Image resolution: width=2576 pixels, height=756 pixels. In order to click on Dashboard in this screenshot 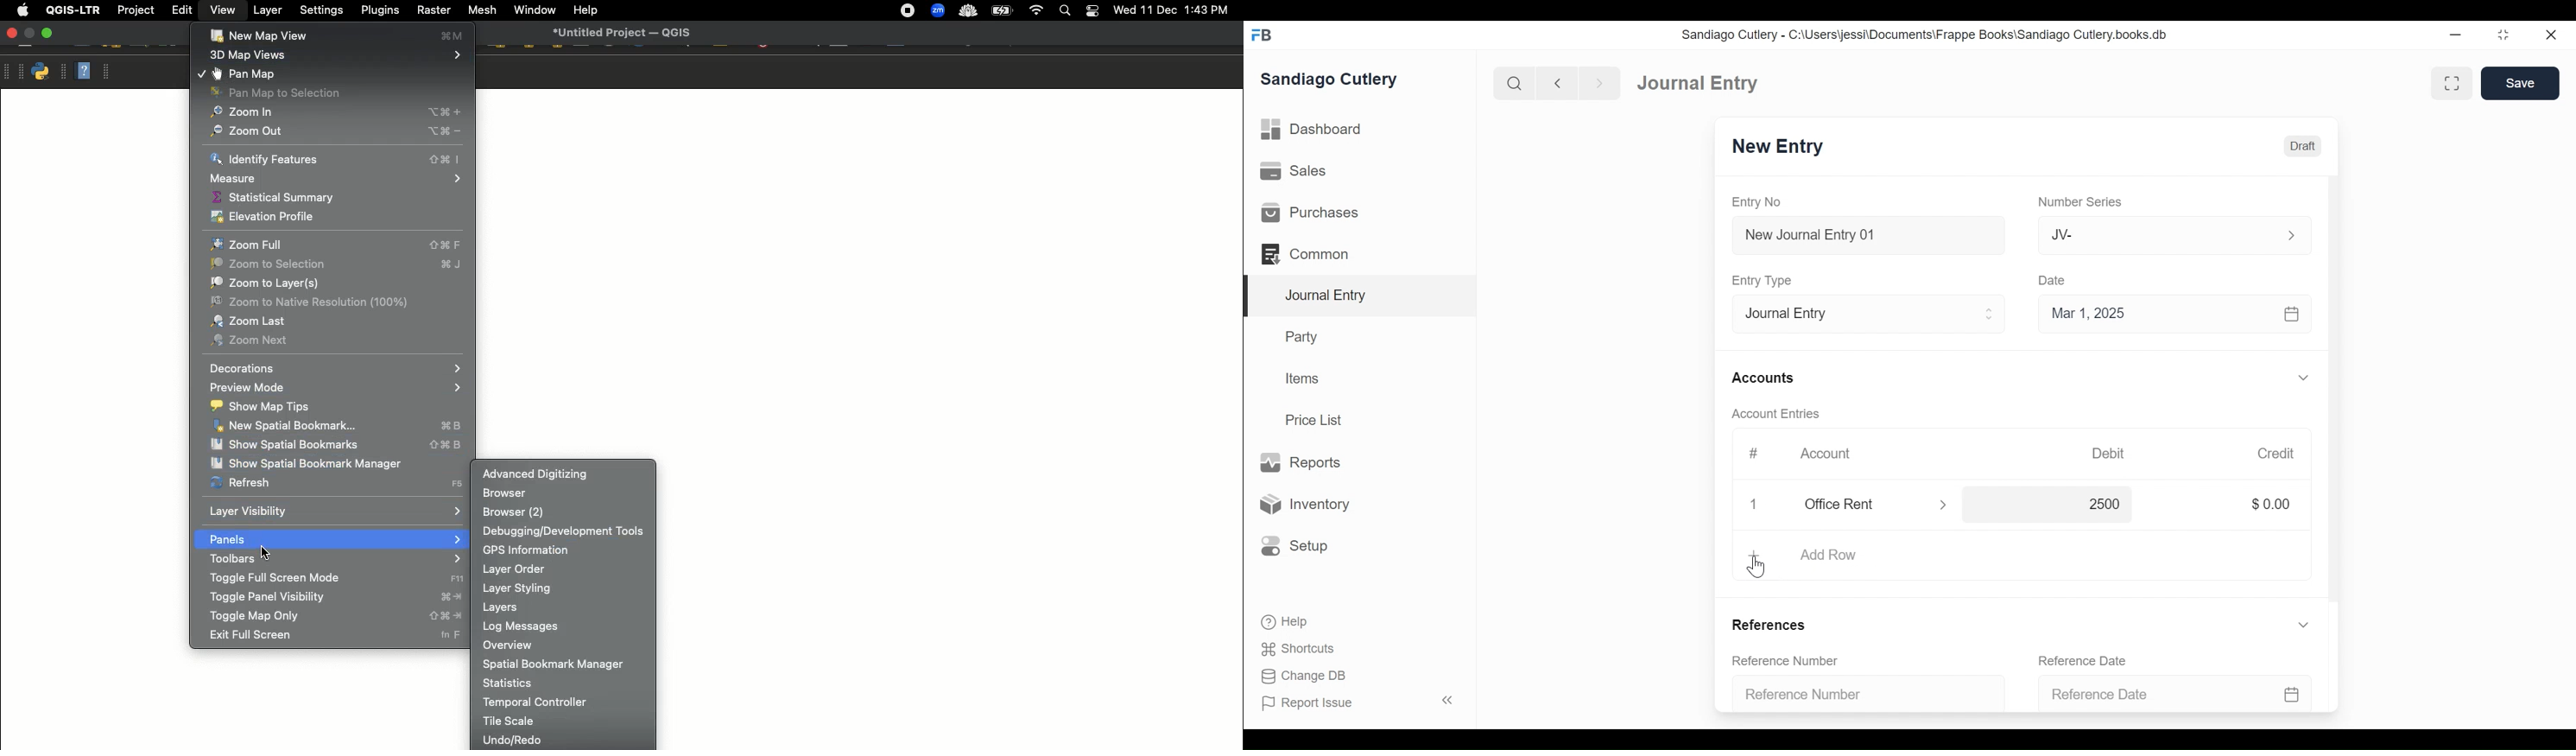, I will do `click(1693, 81)`.